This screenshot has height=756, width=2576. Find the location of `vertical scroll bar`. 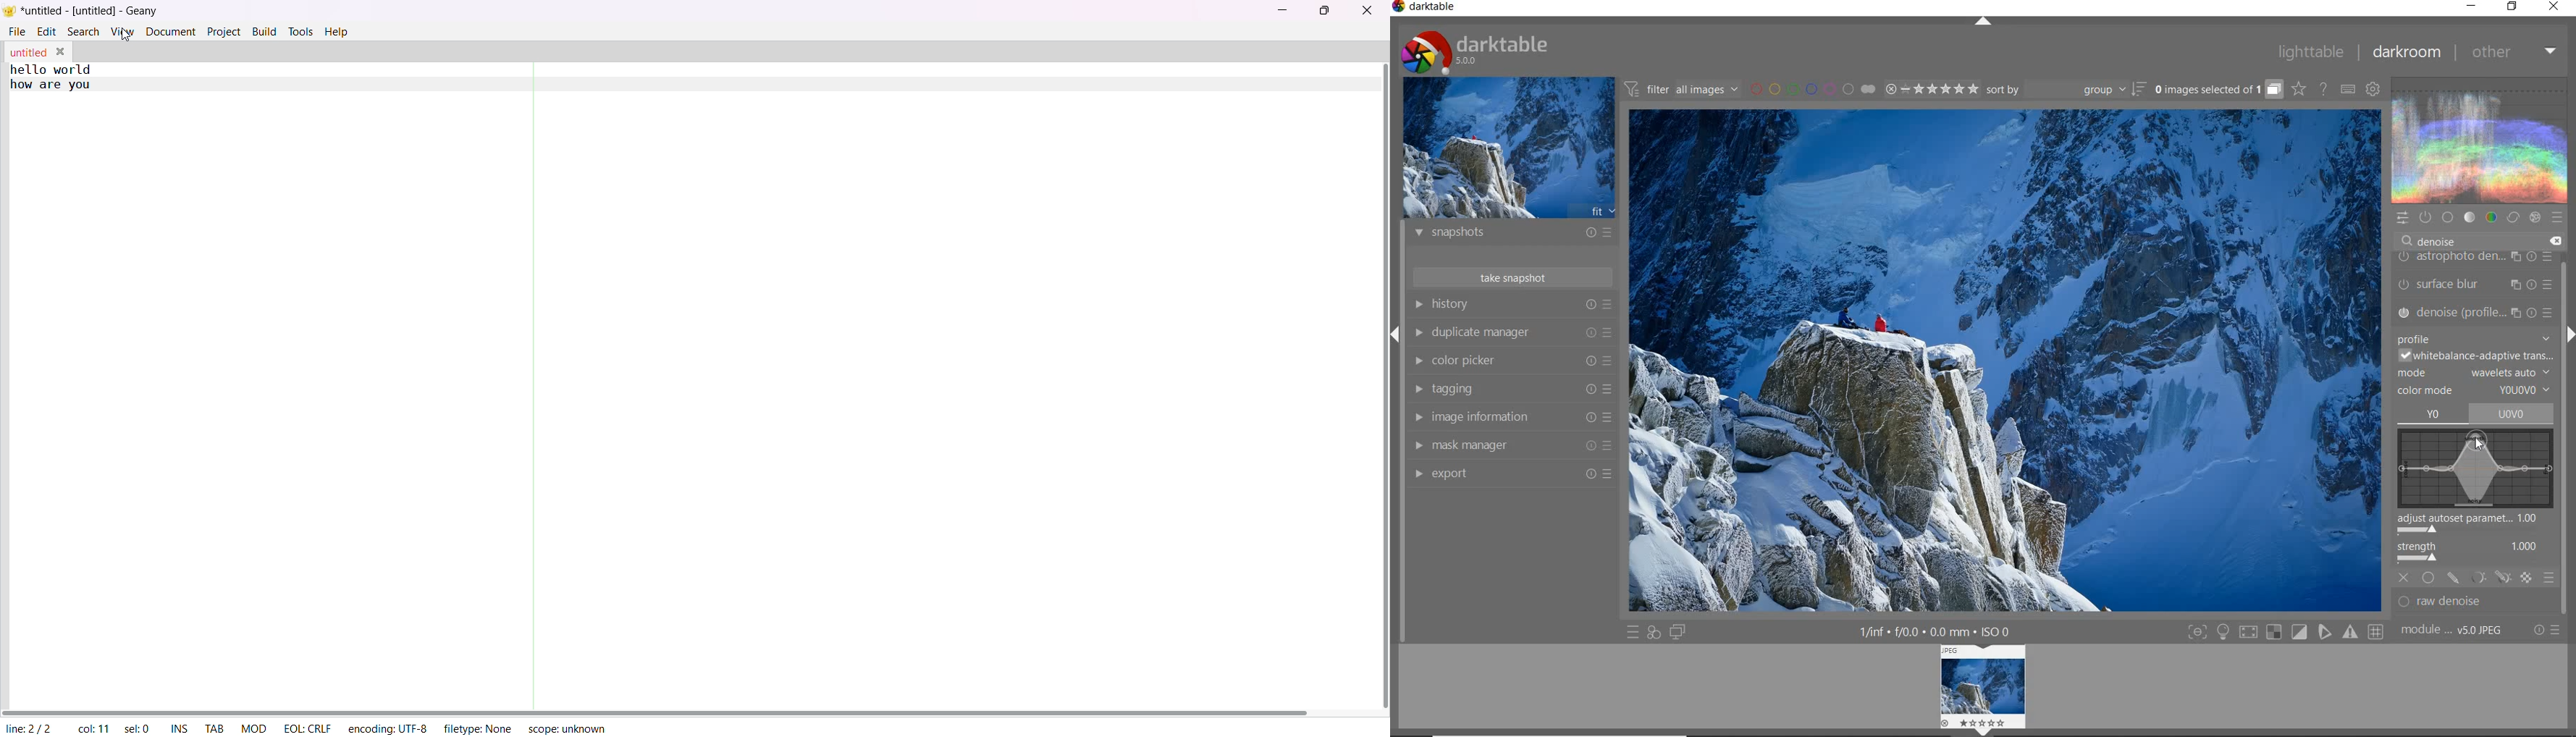

vertical scroll bar is located at coordinates (1380, 385).